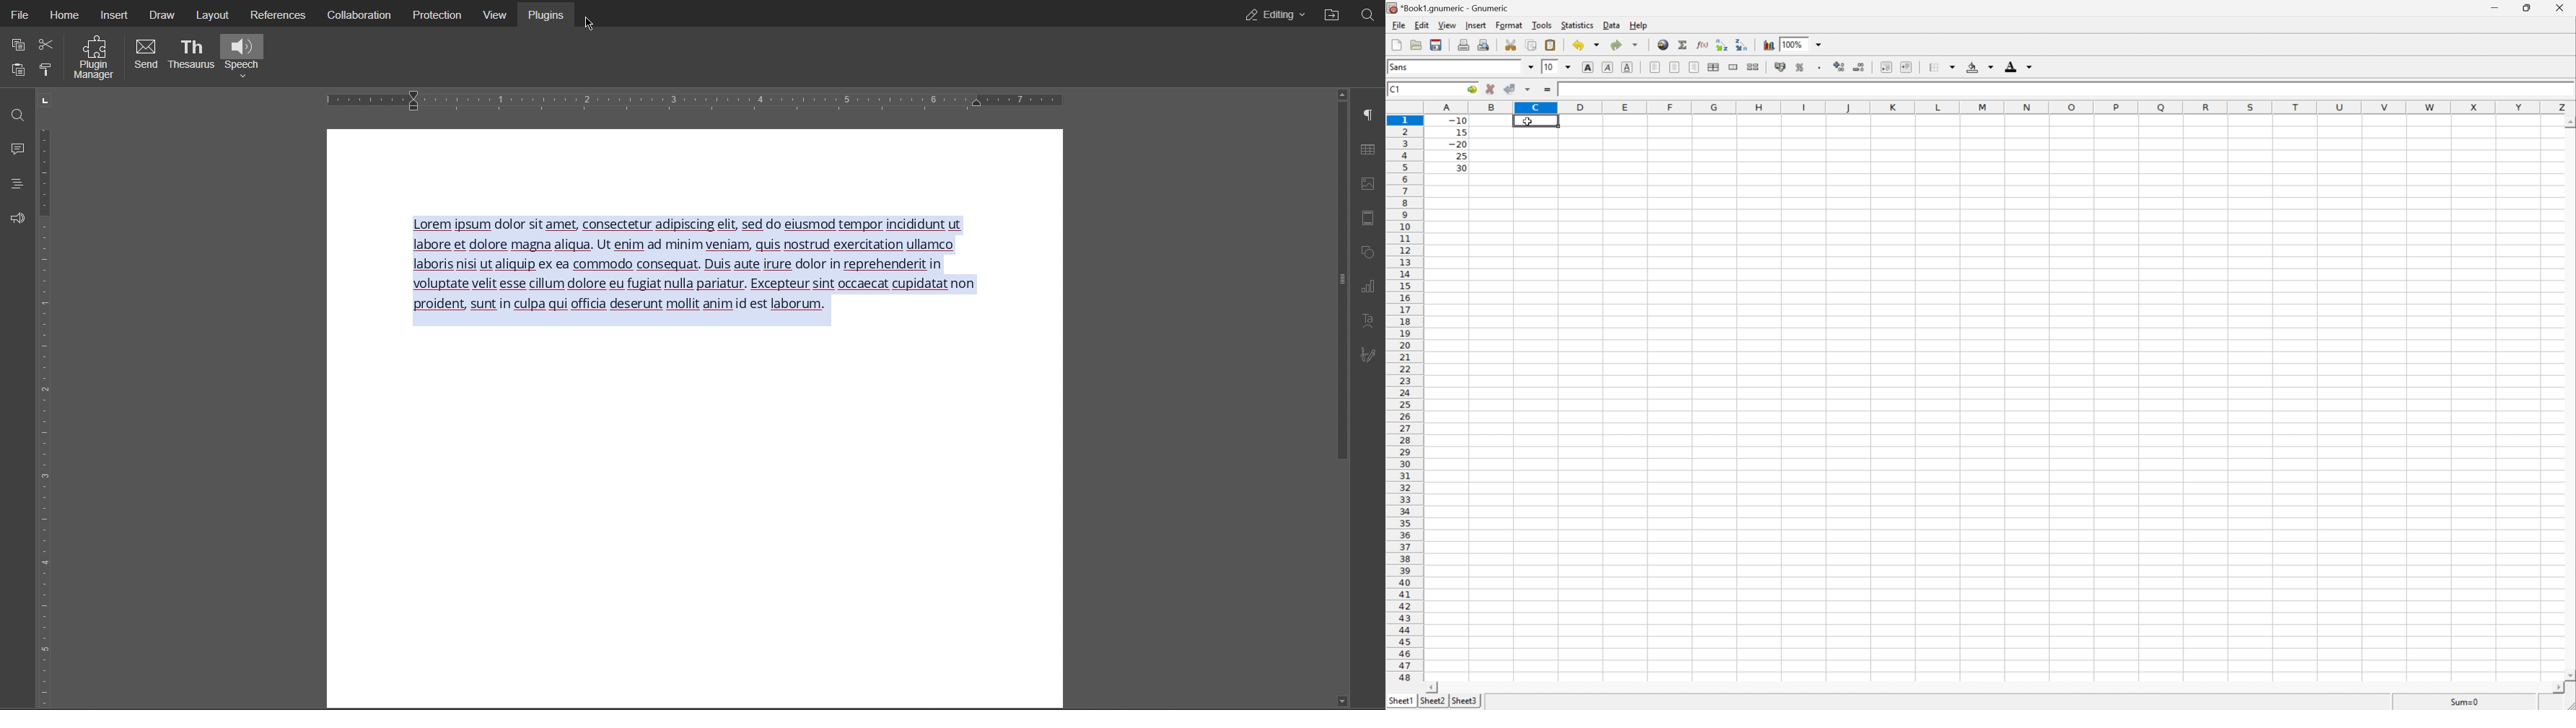 The width and height of the screenshot is (2576, 728). What do you see at coordinates (1434, 687) in the screenshot?
I see `Scroll left` at bounding box center [1434, 687].